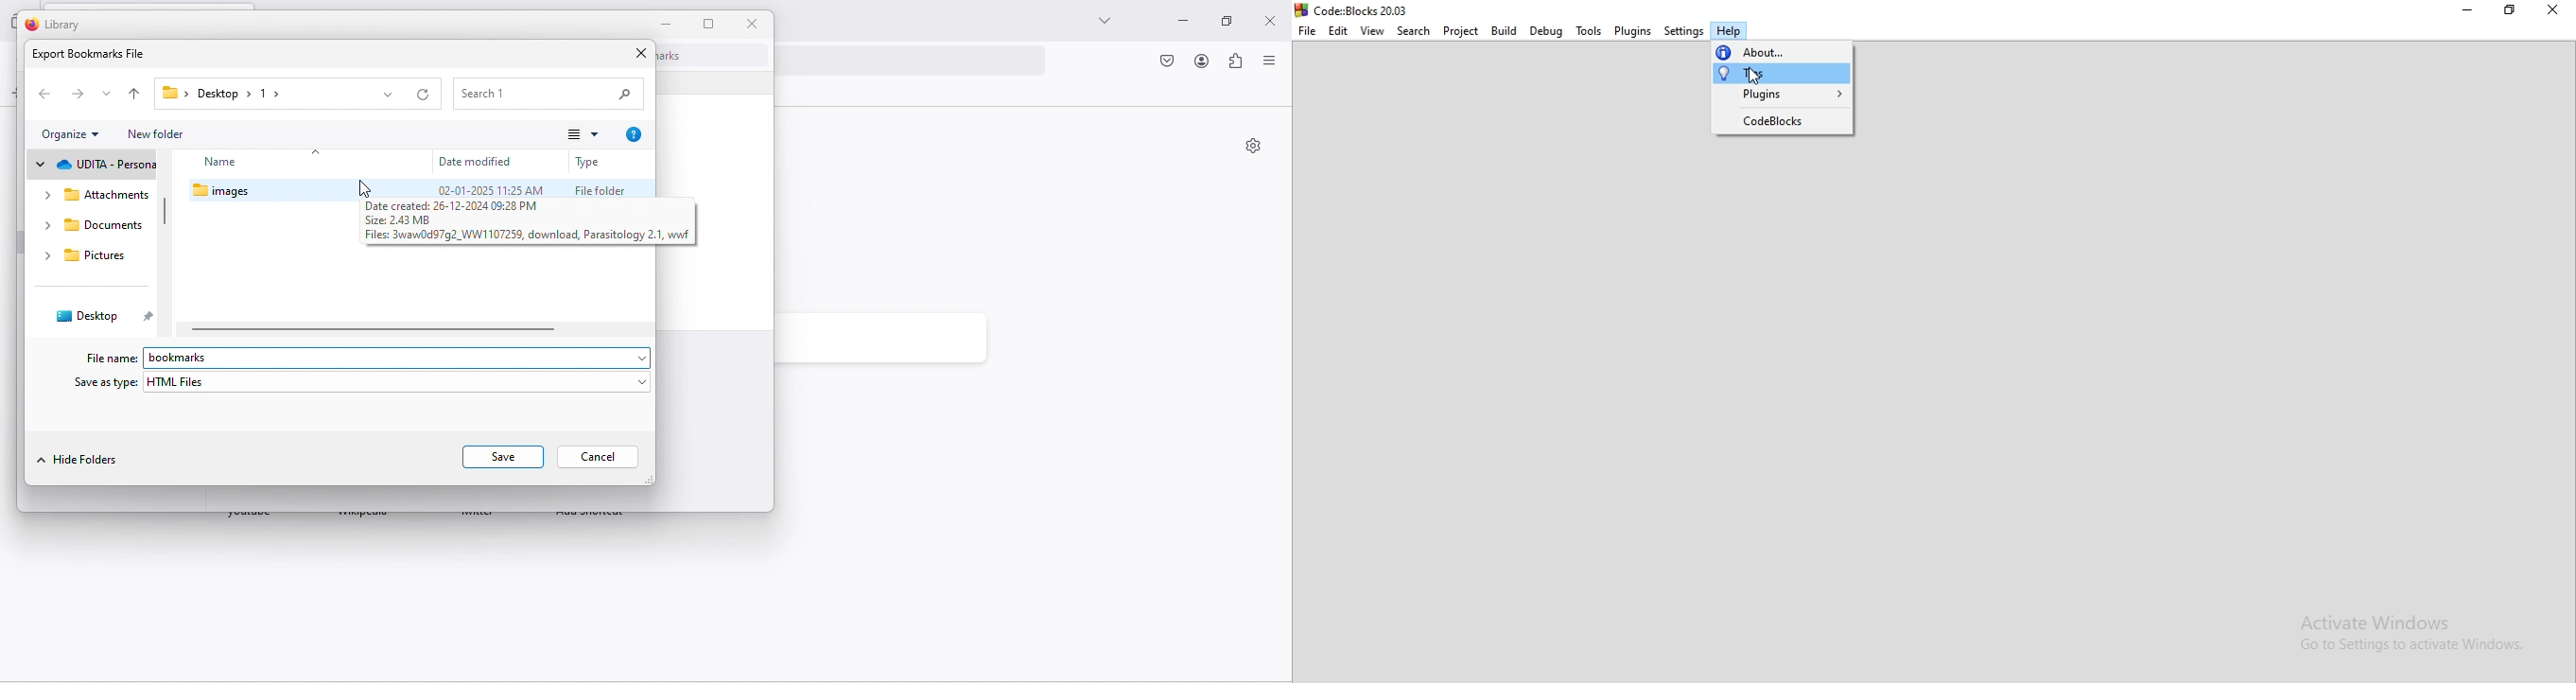 Image resolution: width=2576 pixels, height=700 pixels. I want to click on Edit , so click(1335, 31).